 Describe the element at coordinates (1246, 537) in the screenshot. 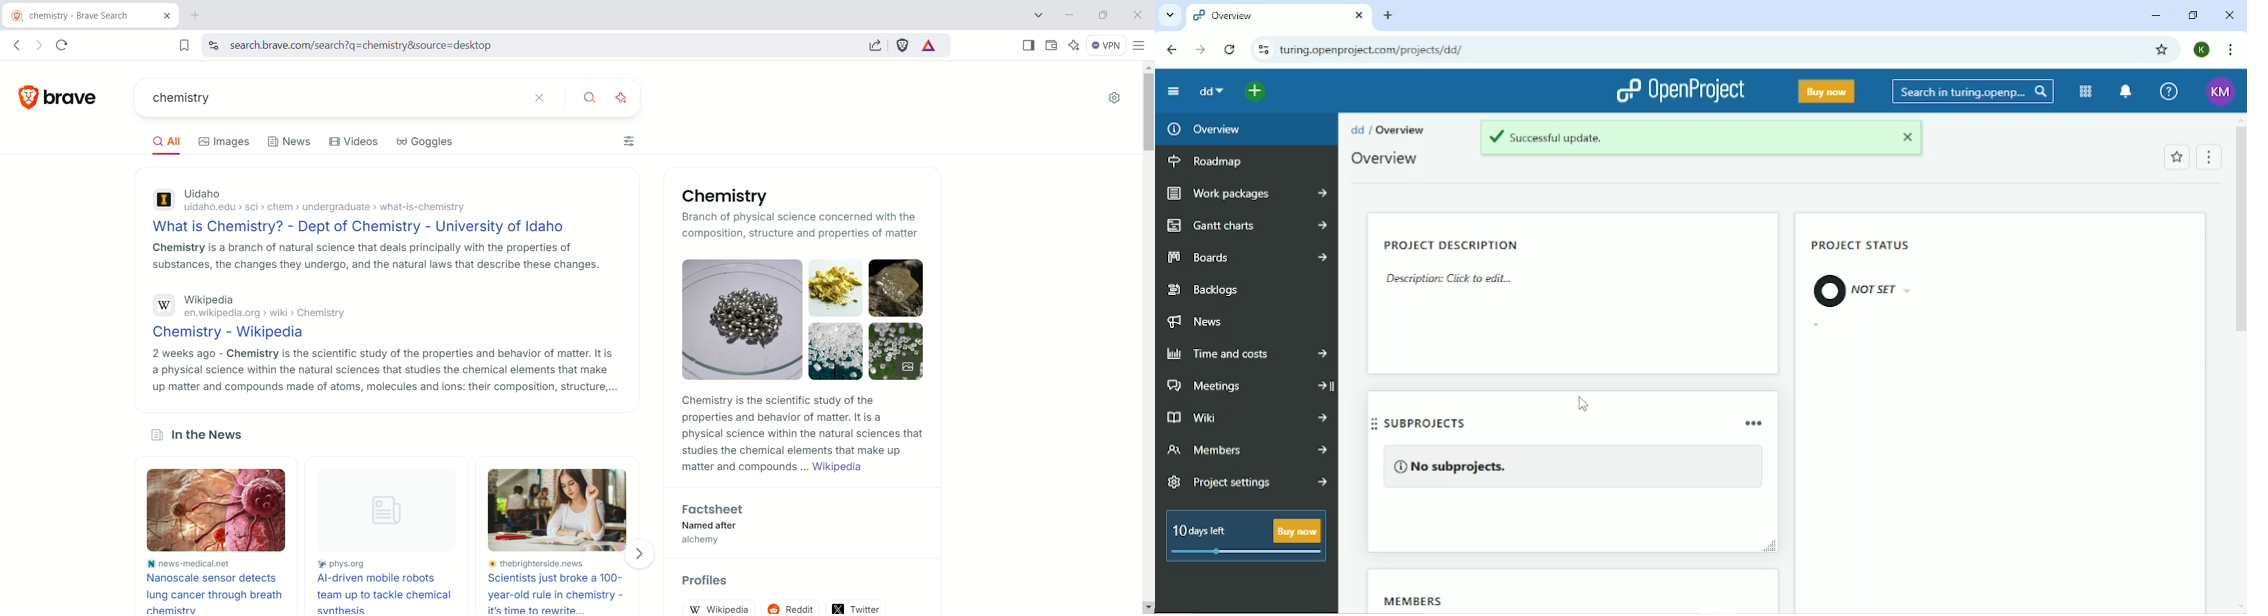

I see `10 days left` at that location.